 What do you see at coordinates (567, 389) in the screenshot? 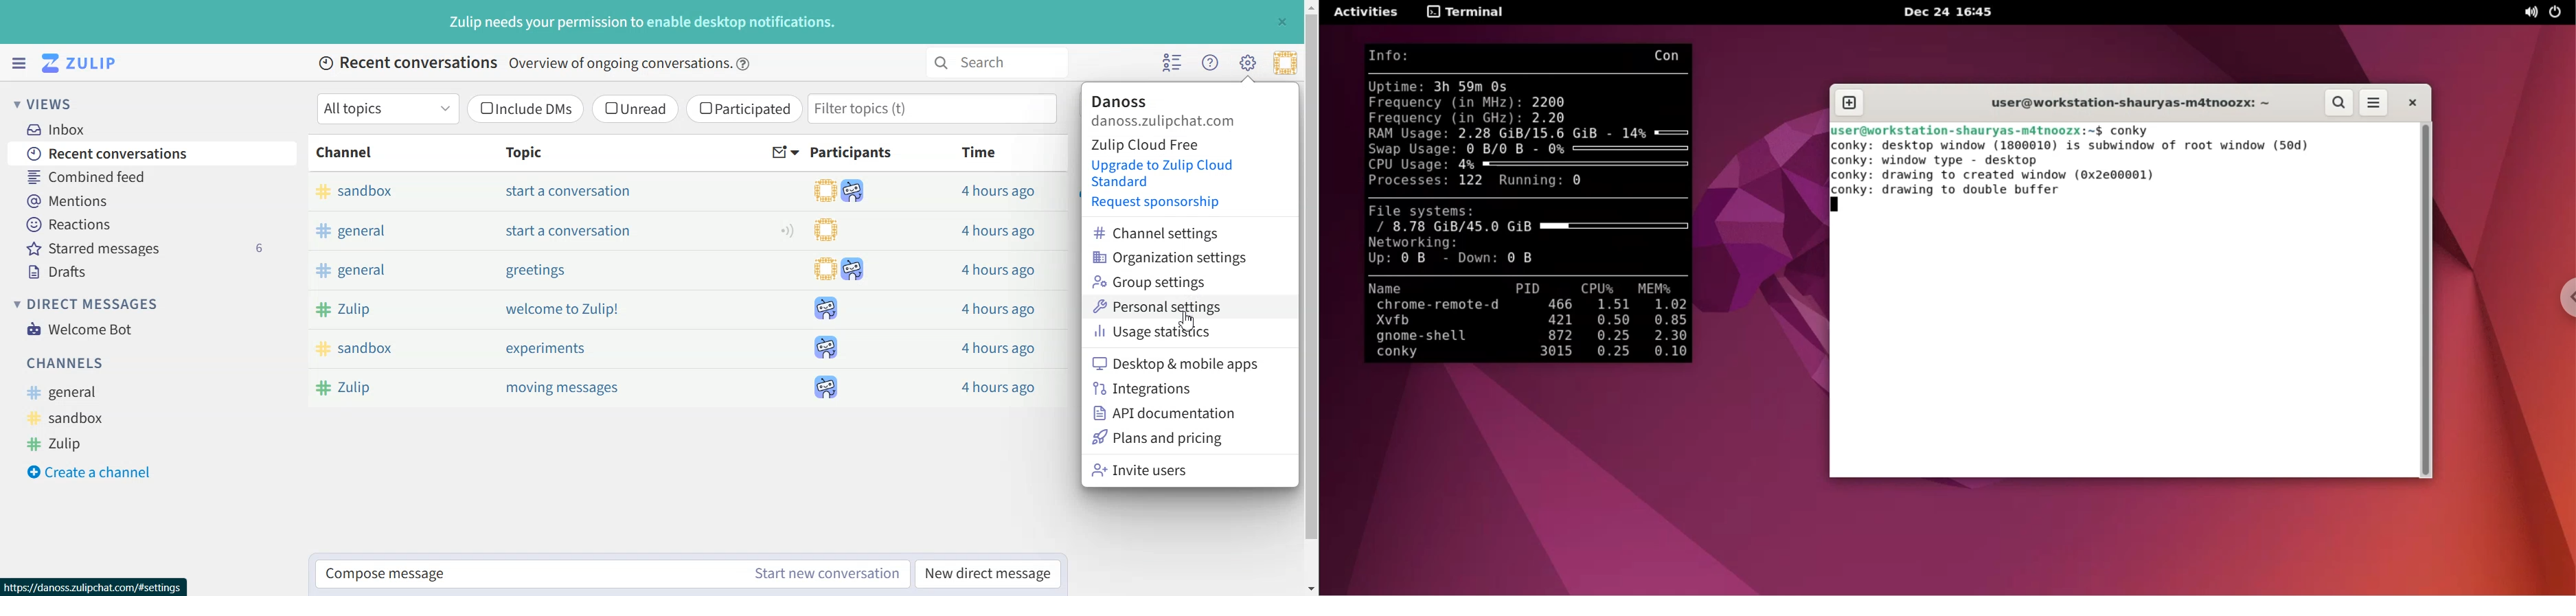
I see `Moving messages` at bounding box center [567, 389].